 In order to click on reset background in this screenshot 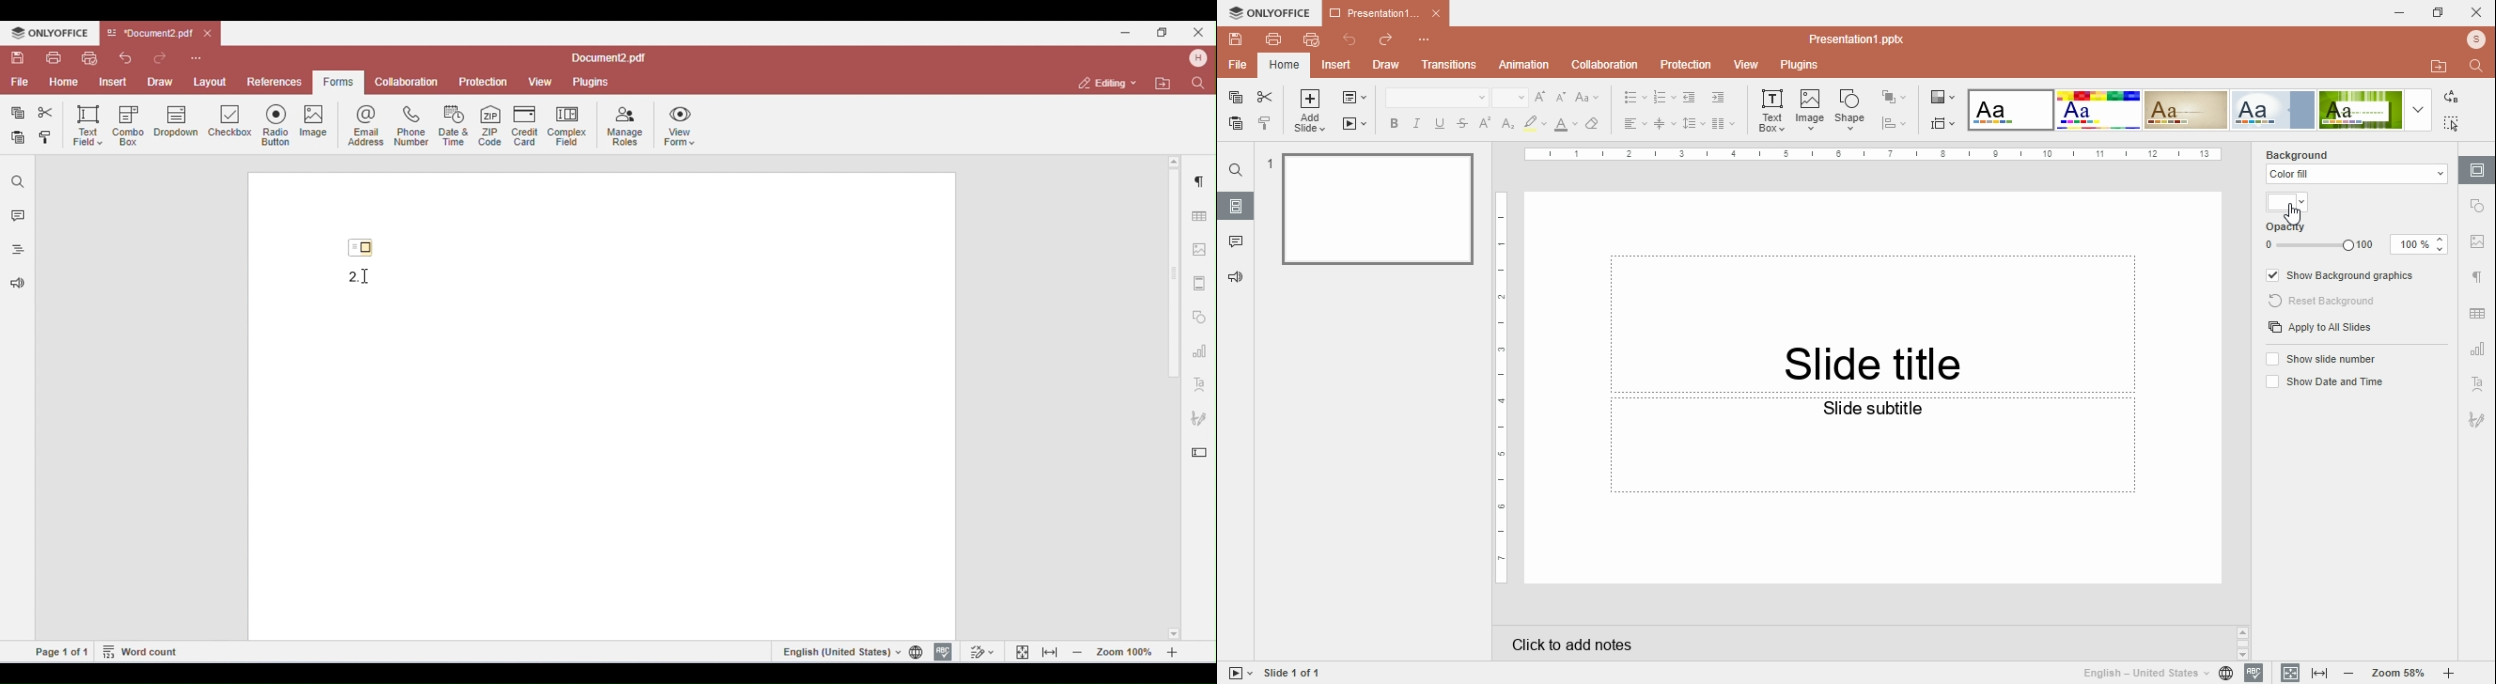, I will do `click(2324, 302)`.